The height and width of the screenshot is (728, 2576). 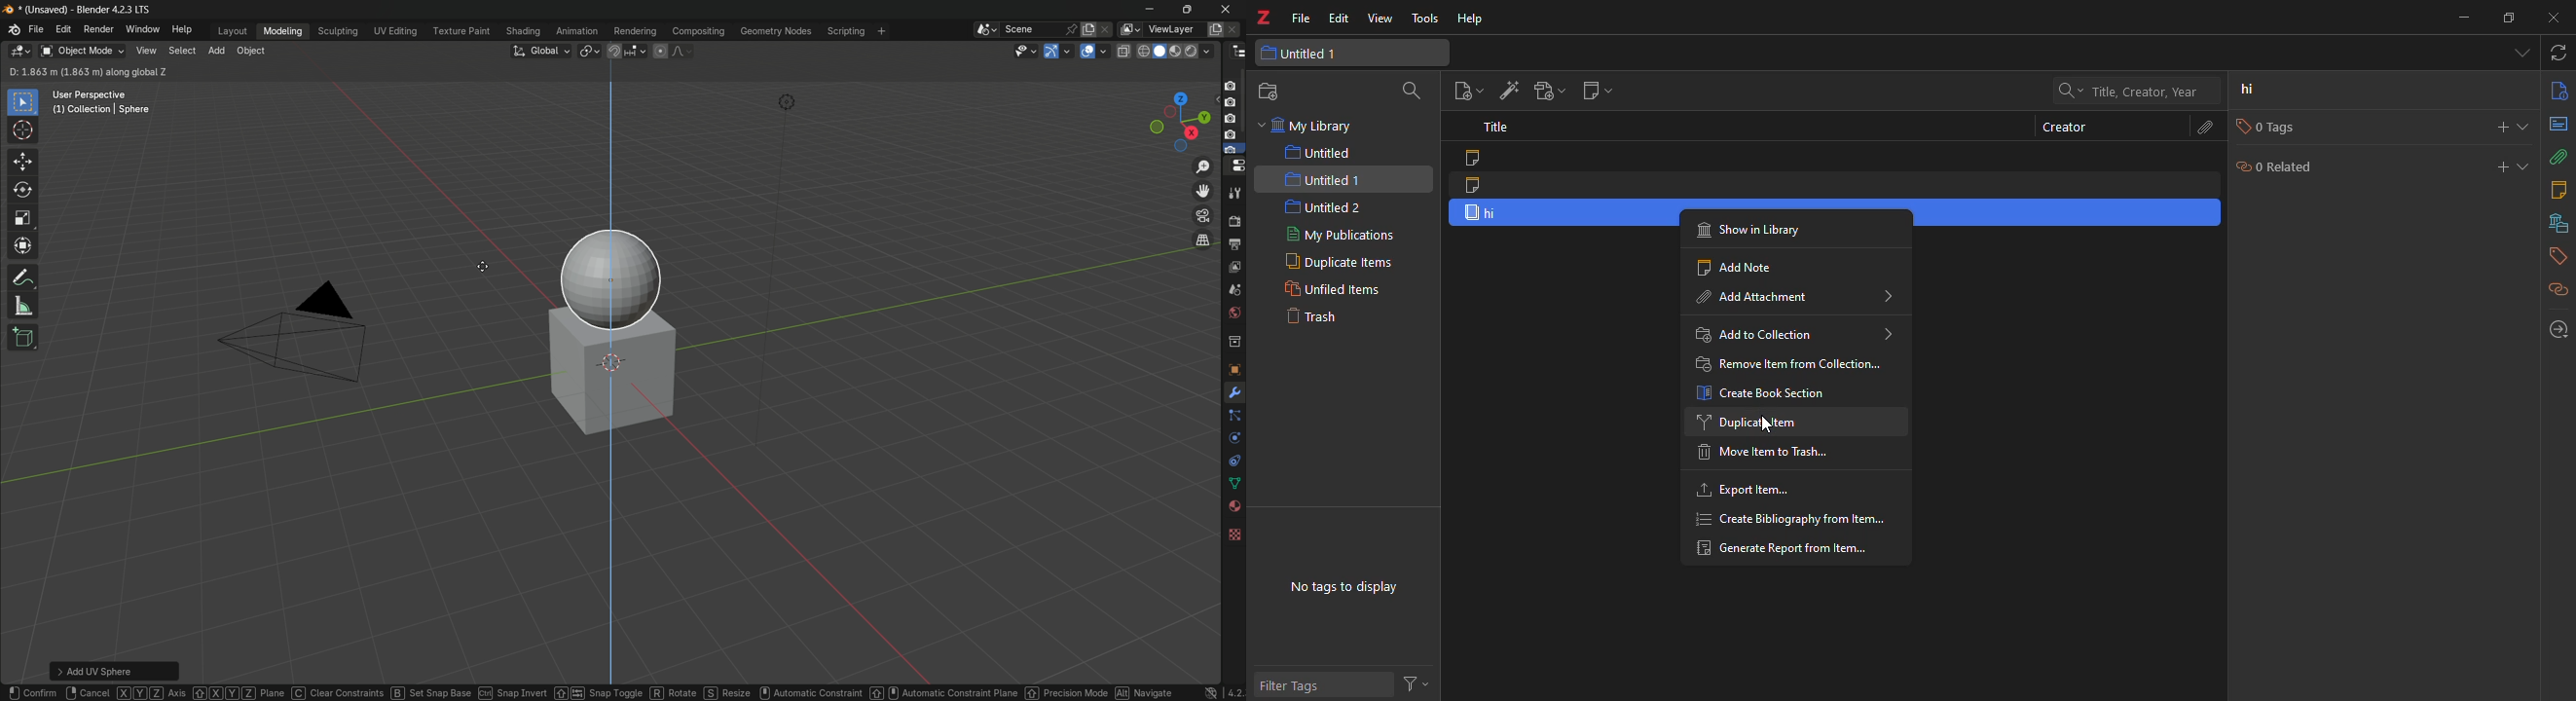 What do you see at coordinates (2264, 91) in the screenshot?
I see `hi` at bounding box center [2264, 91].